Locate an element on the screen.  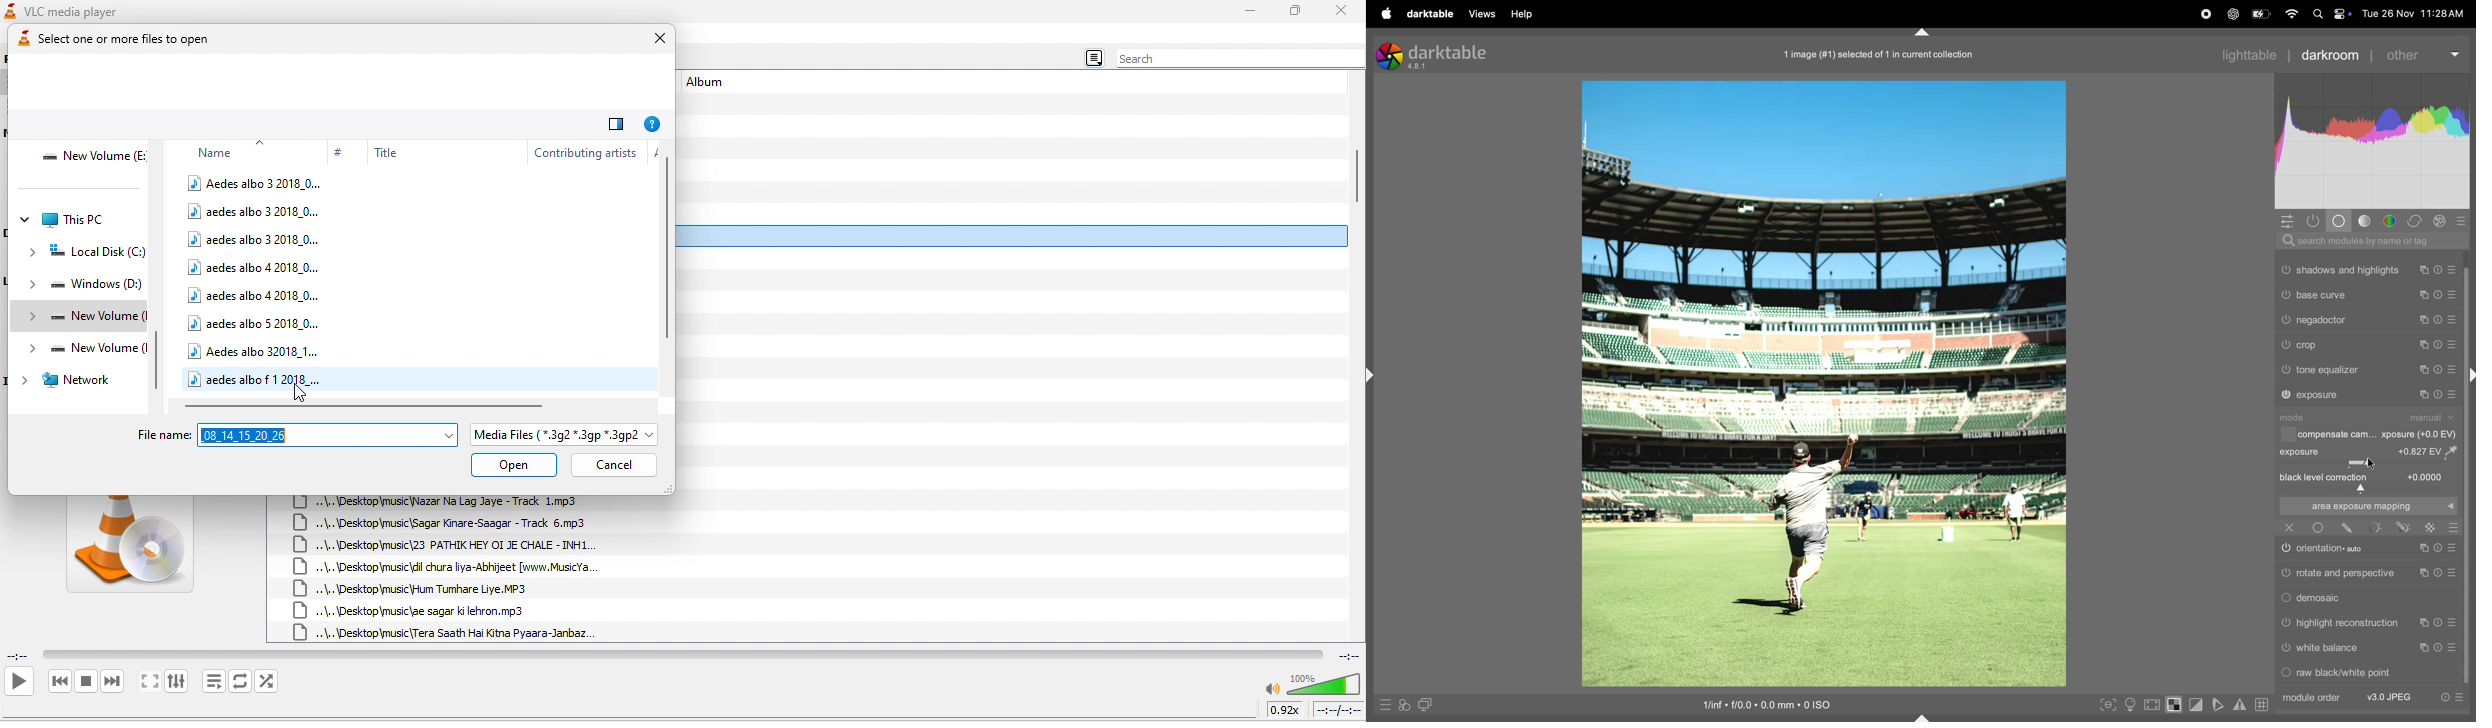
minimize is located at coordinates (1250, 11).